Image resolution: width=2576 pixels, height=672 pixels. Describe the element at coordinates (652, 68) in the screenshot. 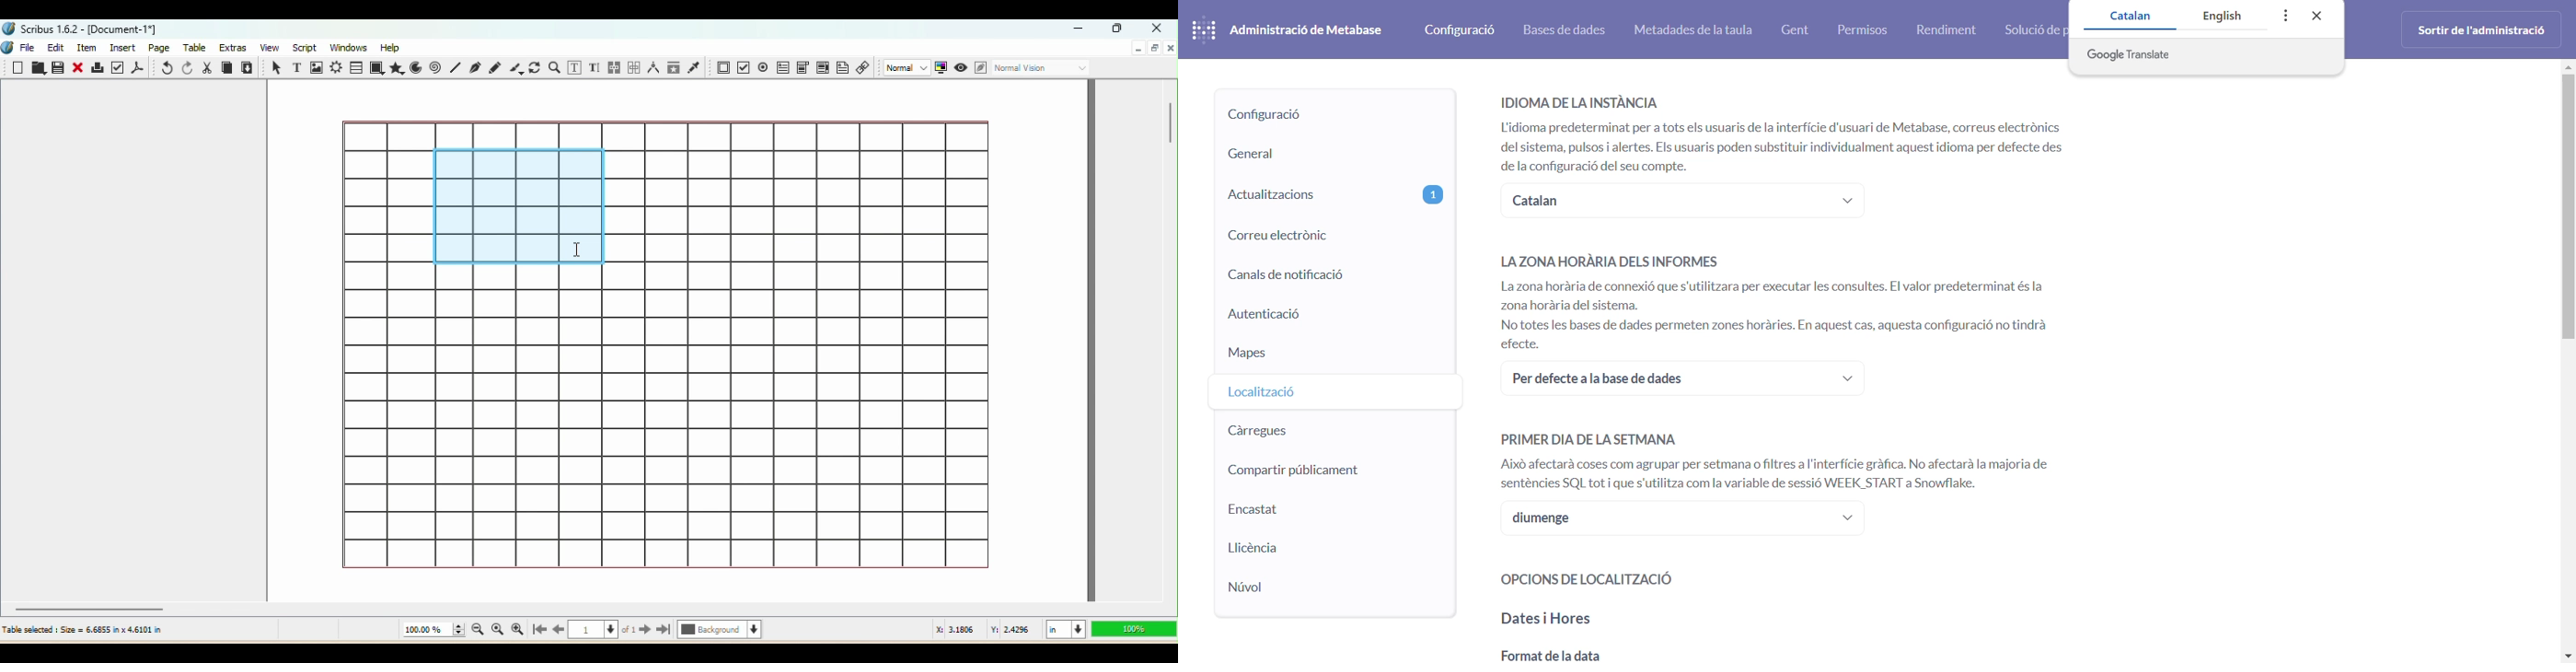

I see `Measurements` at that location.